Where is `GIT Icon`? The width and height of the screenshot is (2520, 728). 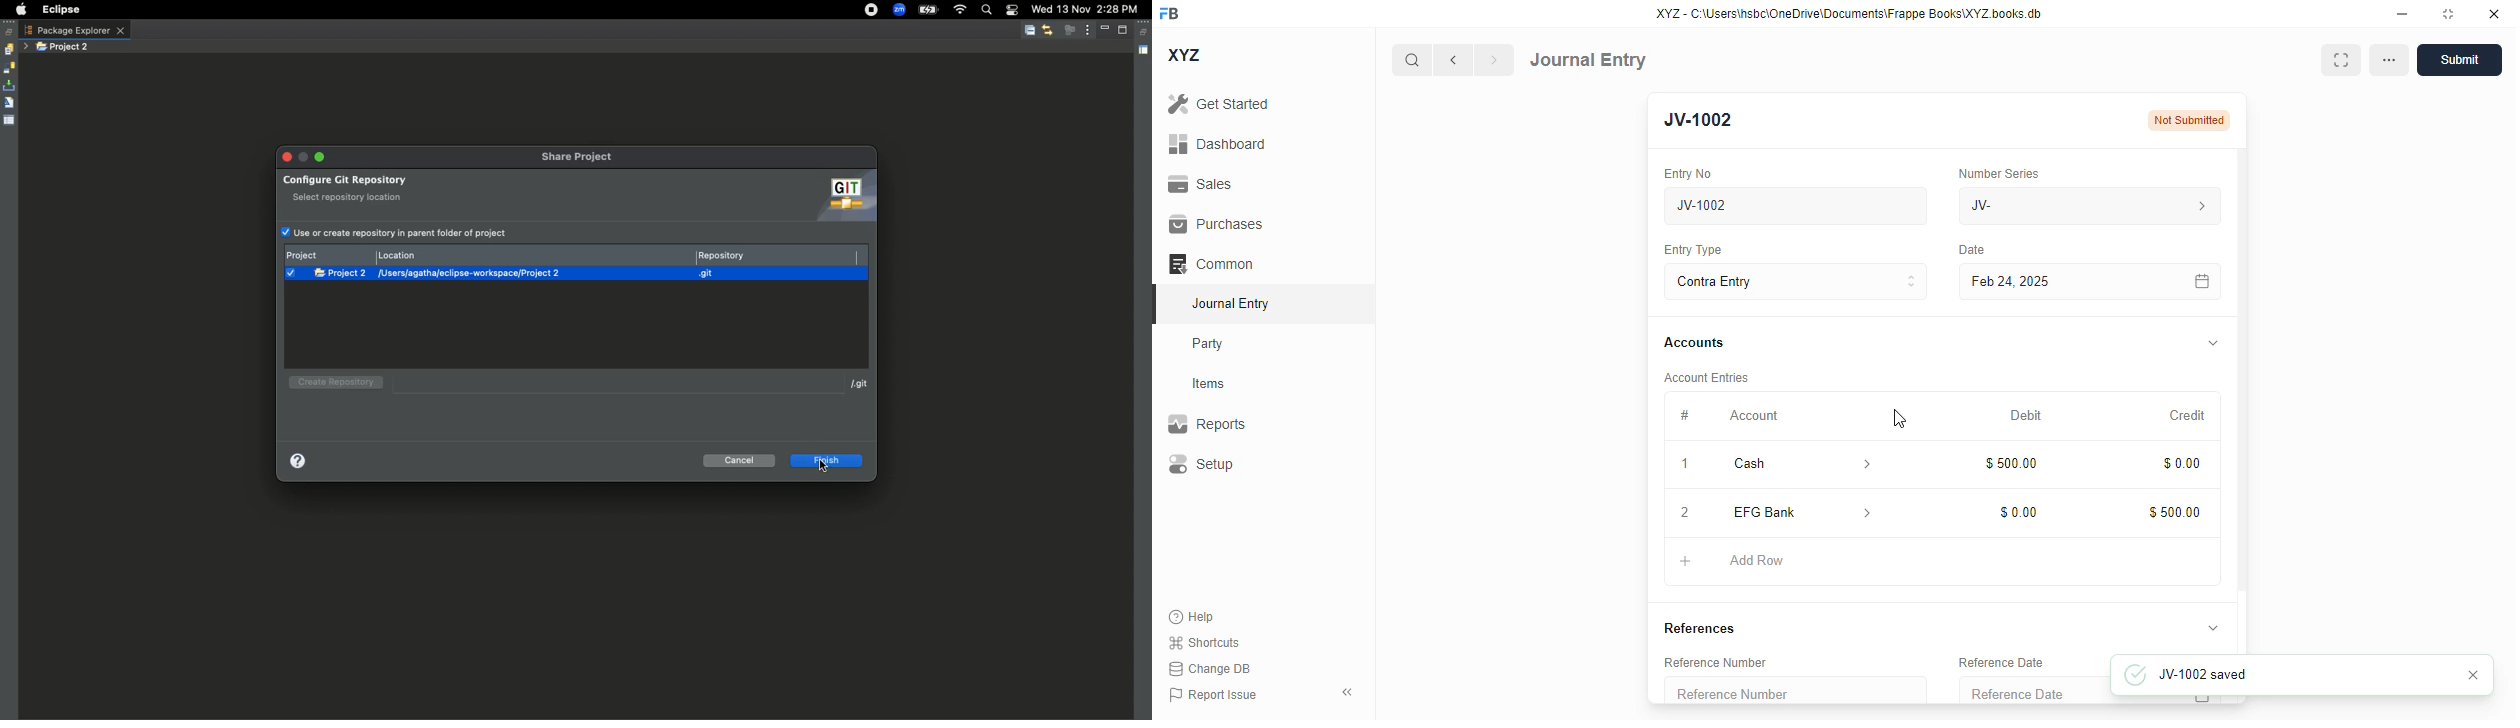 GIT Icon is located at coordinates (842, 197).